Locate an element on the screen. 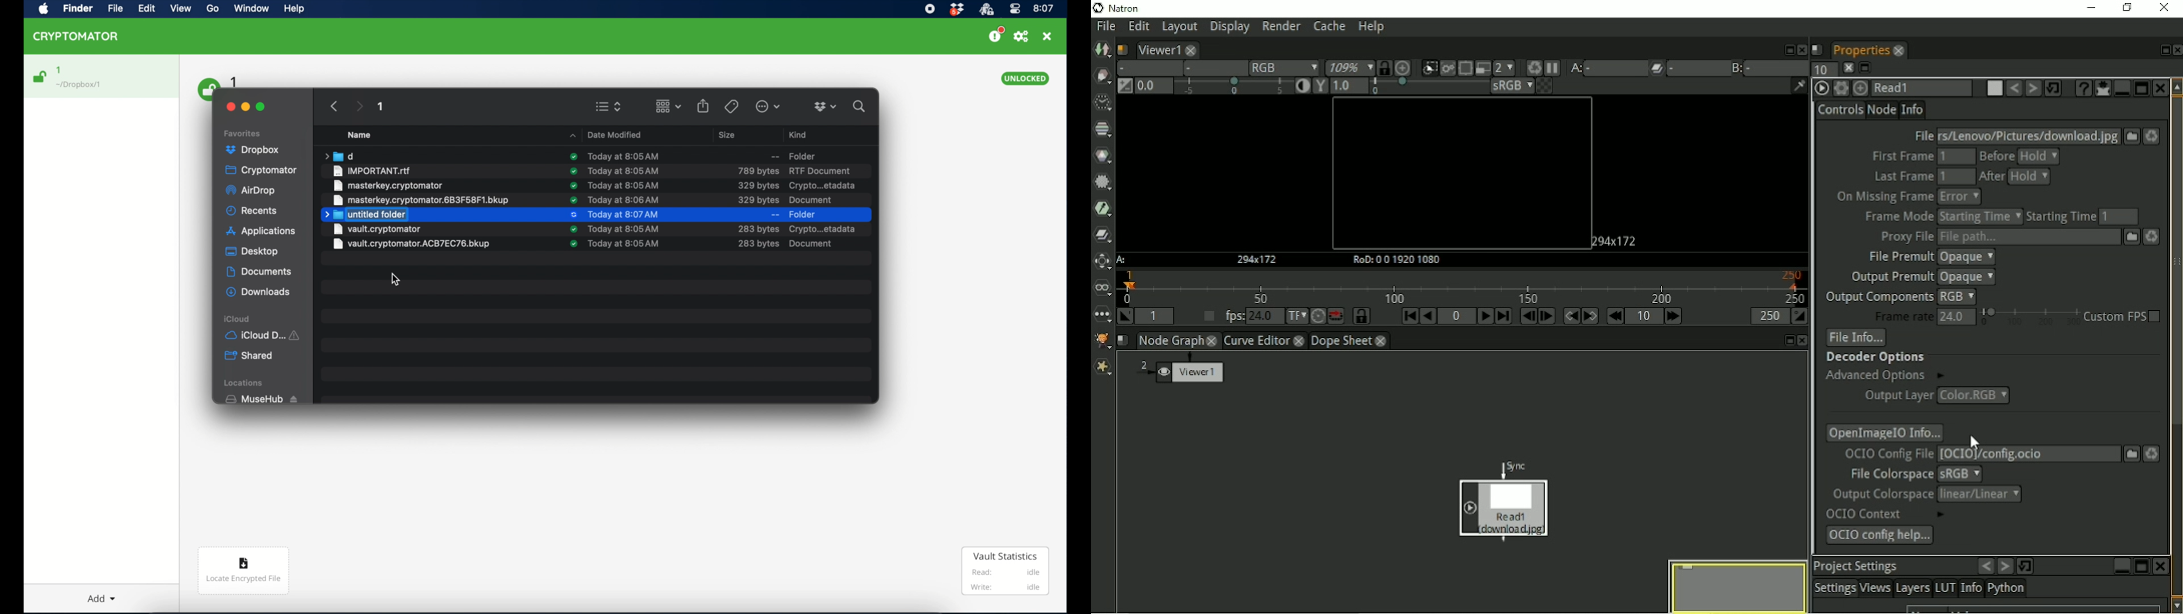 This screenshot has width=2184, height=616. Kind is located at coordinates (800, 133).